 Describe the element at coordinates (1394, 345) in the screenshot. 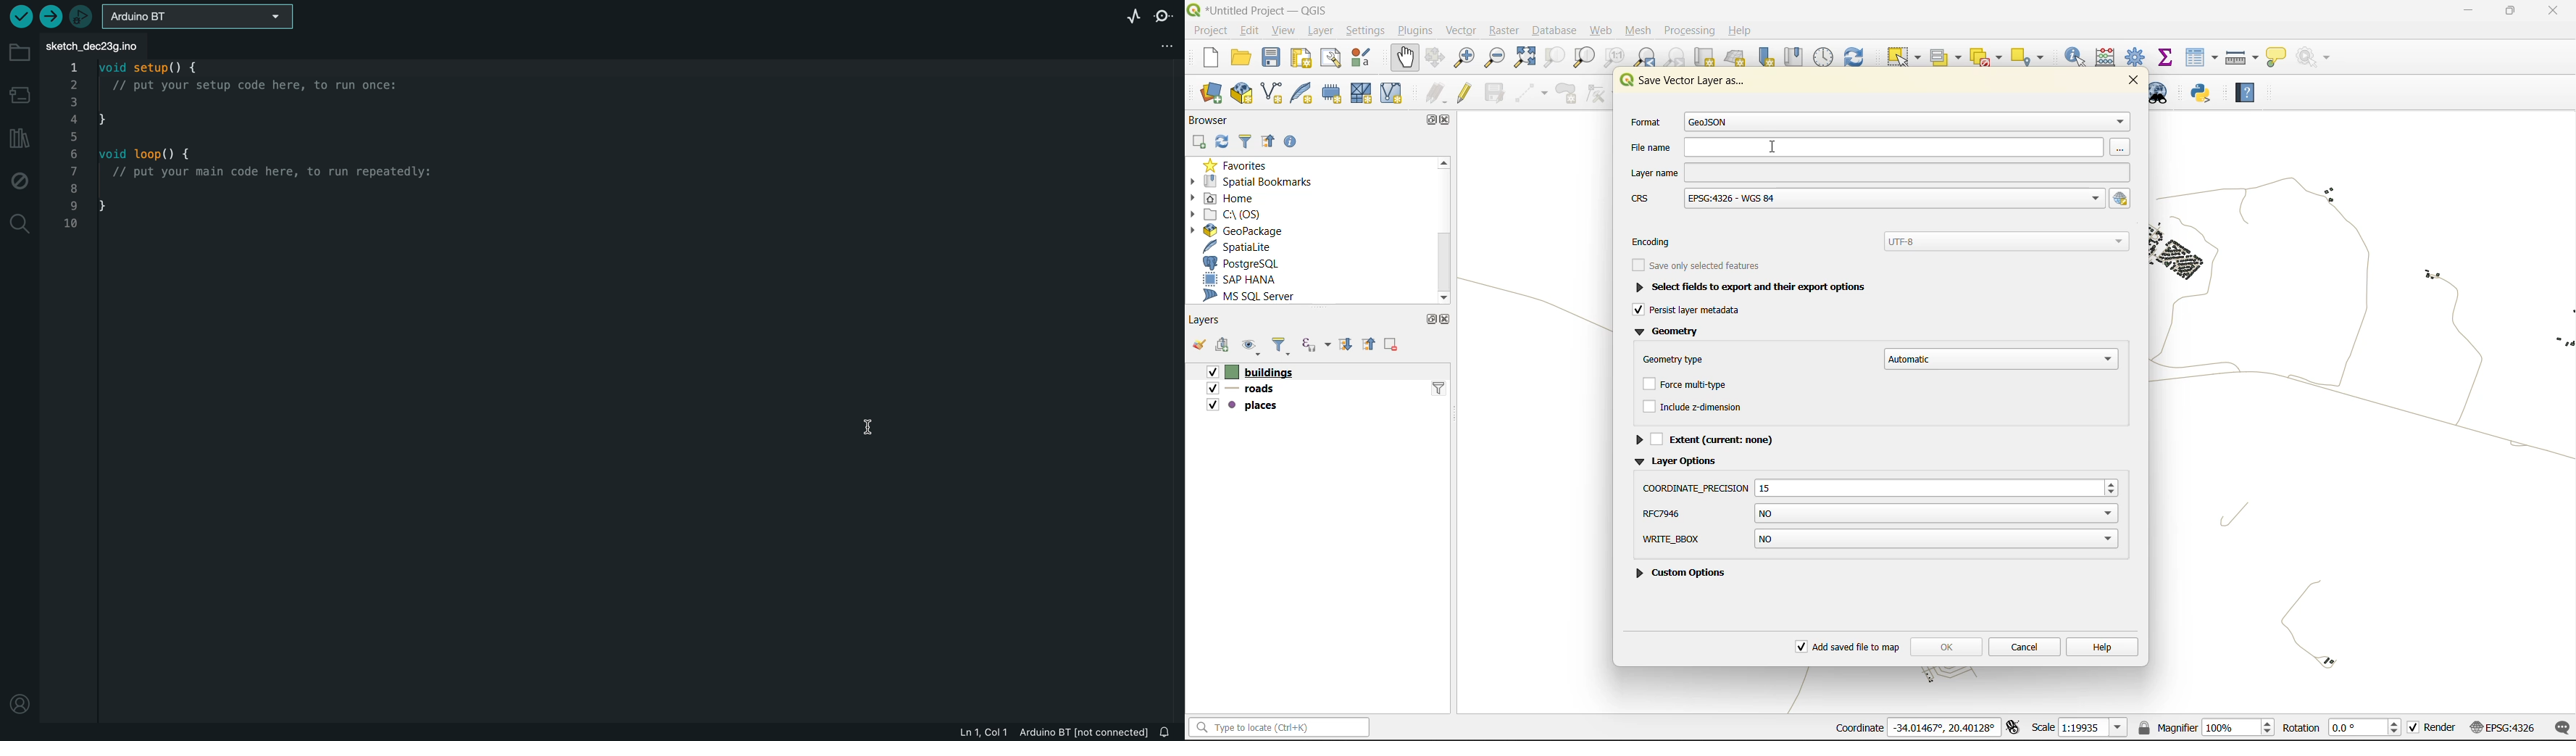

I see `remove` at that location.